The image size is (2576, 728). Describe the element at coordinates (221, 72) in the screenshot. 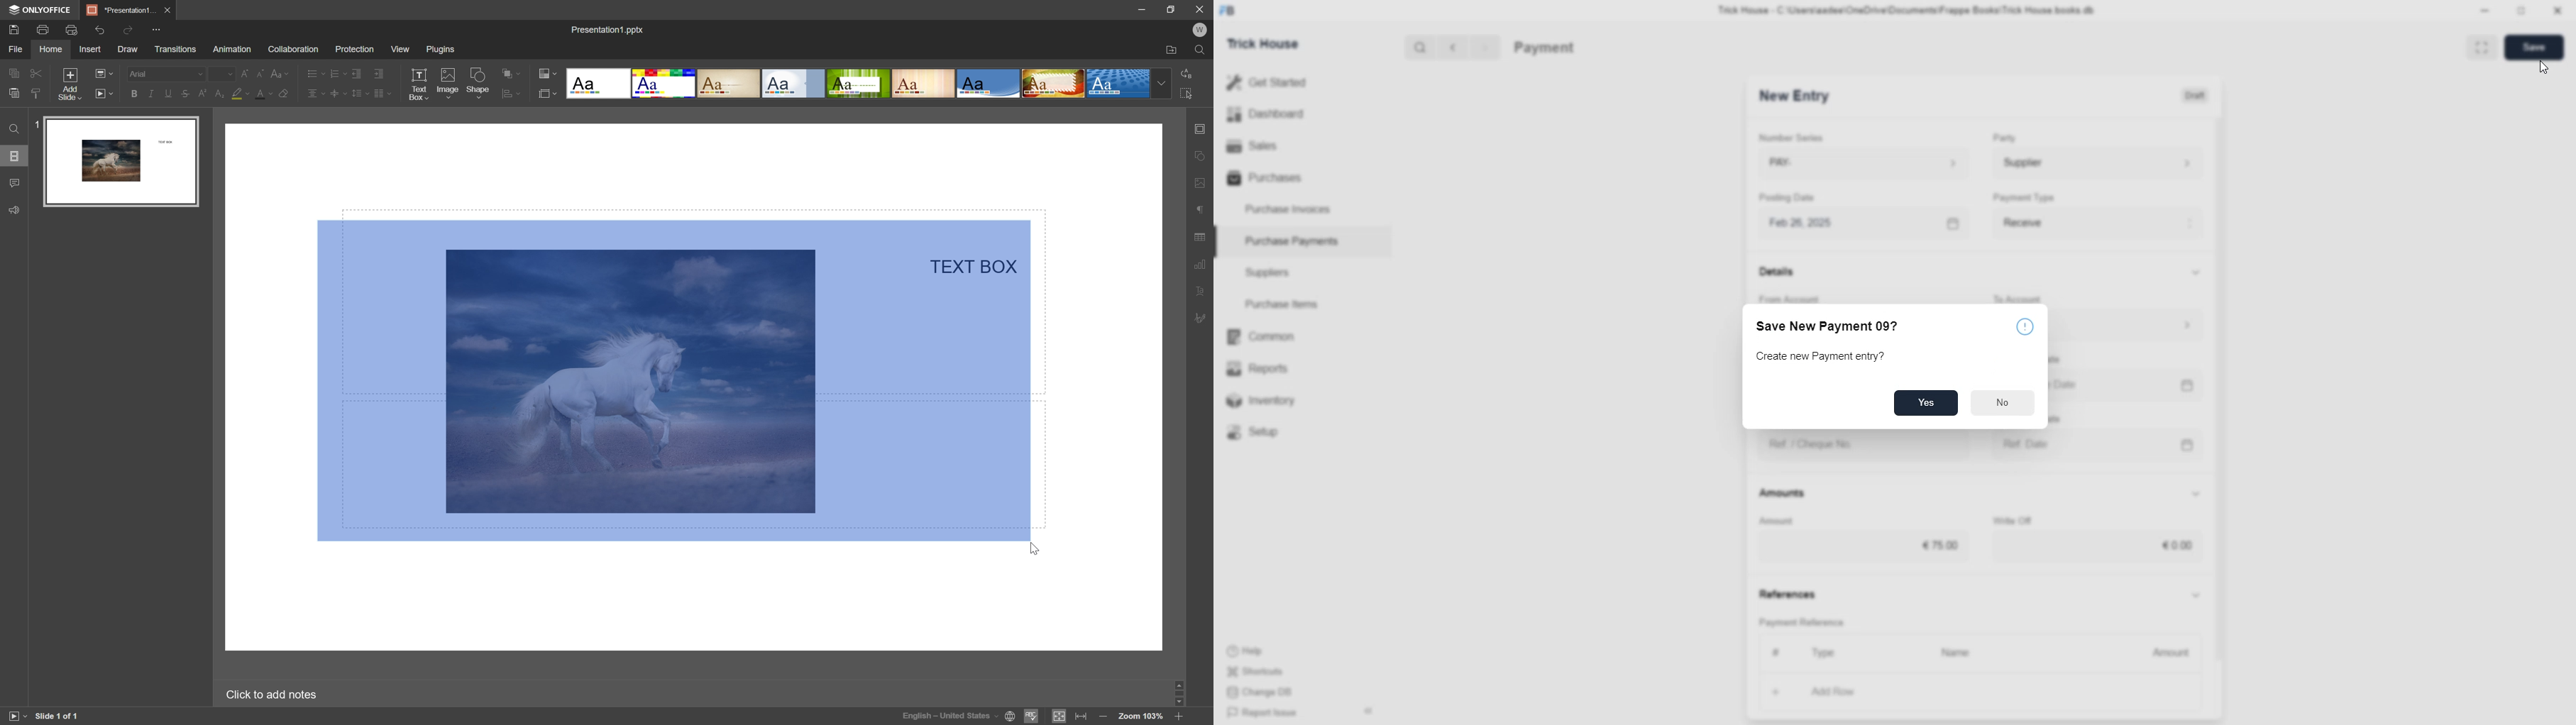

I see `Font size drop down` at that location.